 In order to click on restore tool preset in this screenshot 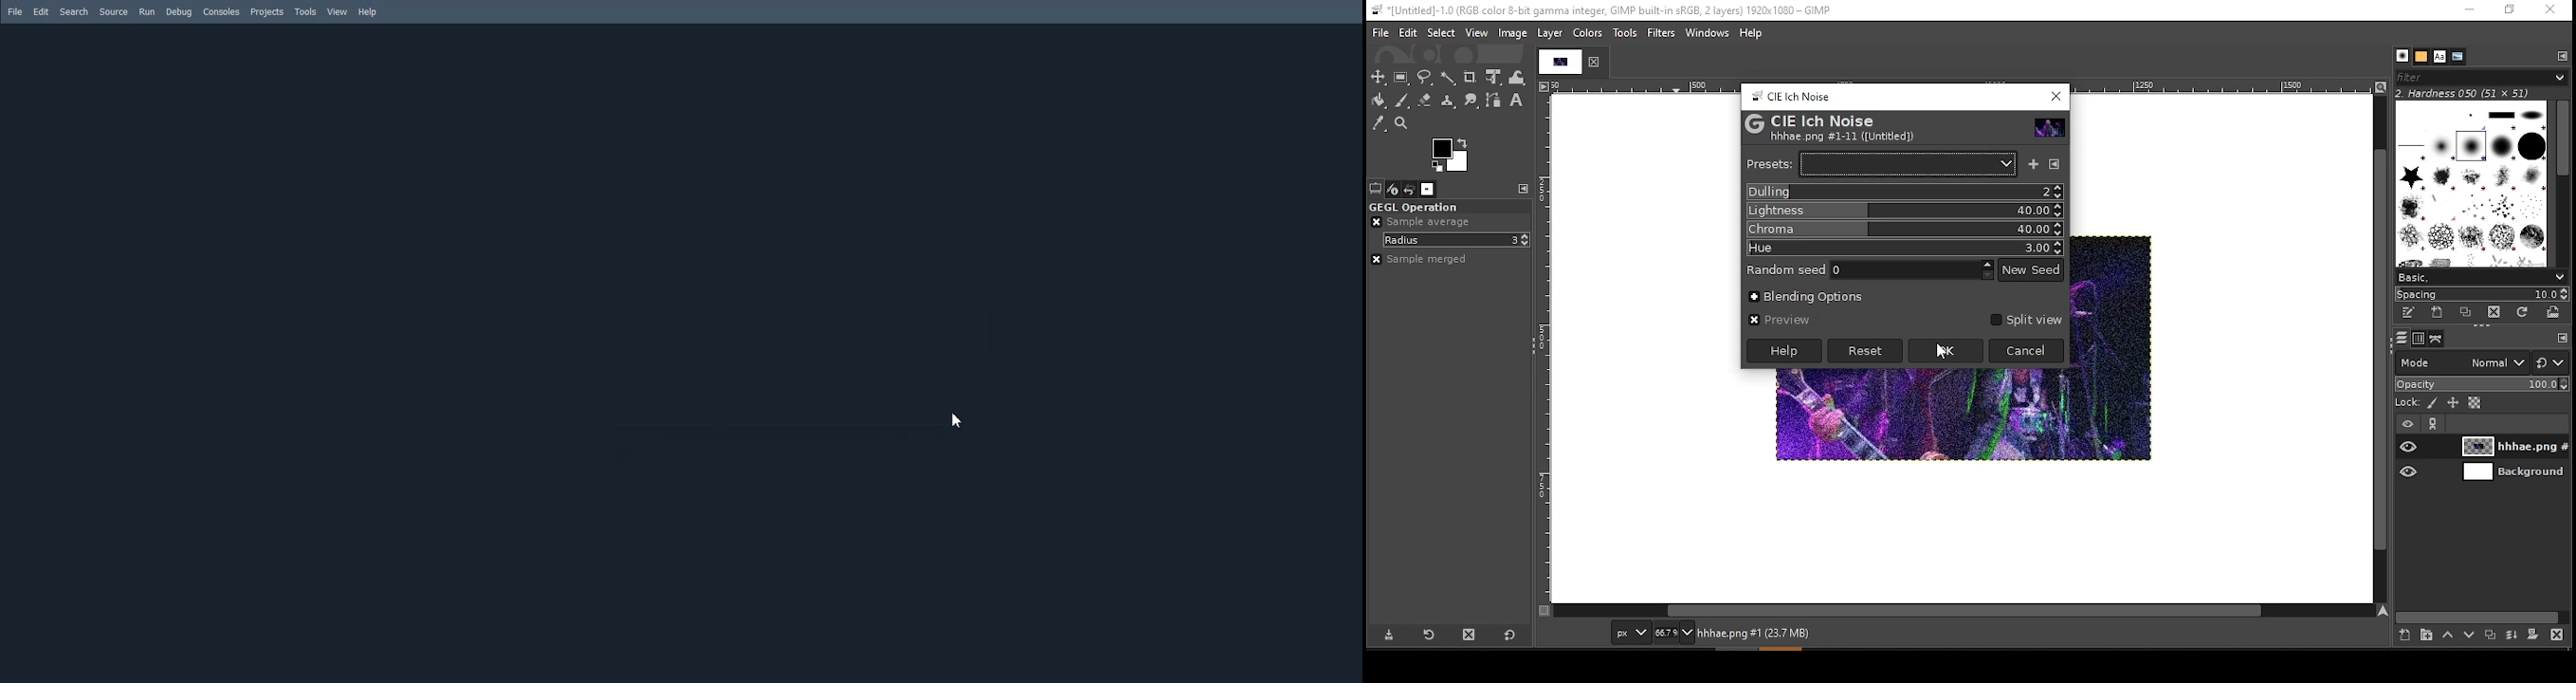, I will do `click(1427, 634)`.